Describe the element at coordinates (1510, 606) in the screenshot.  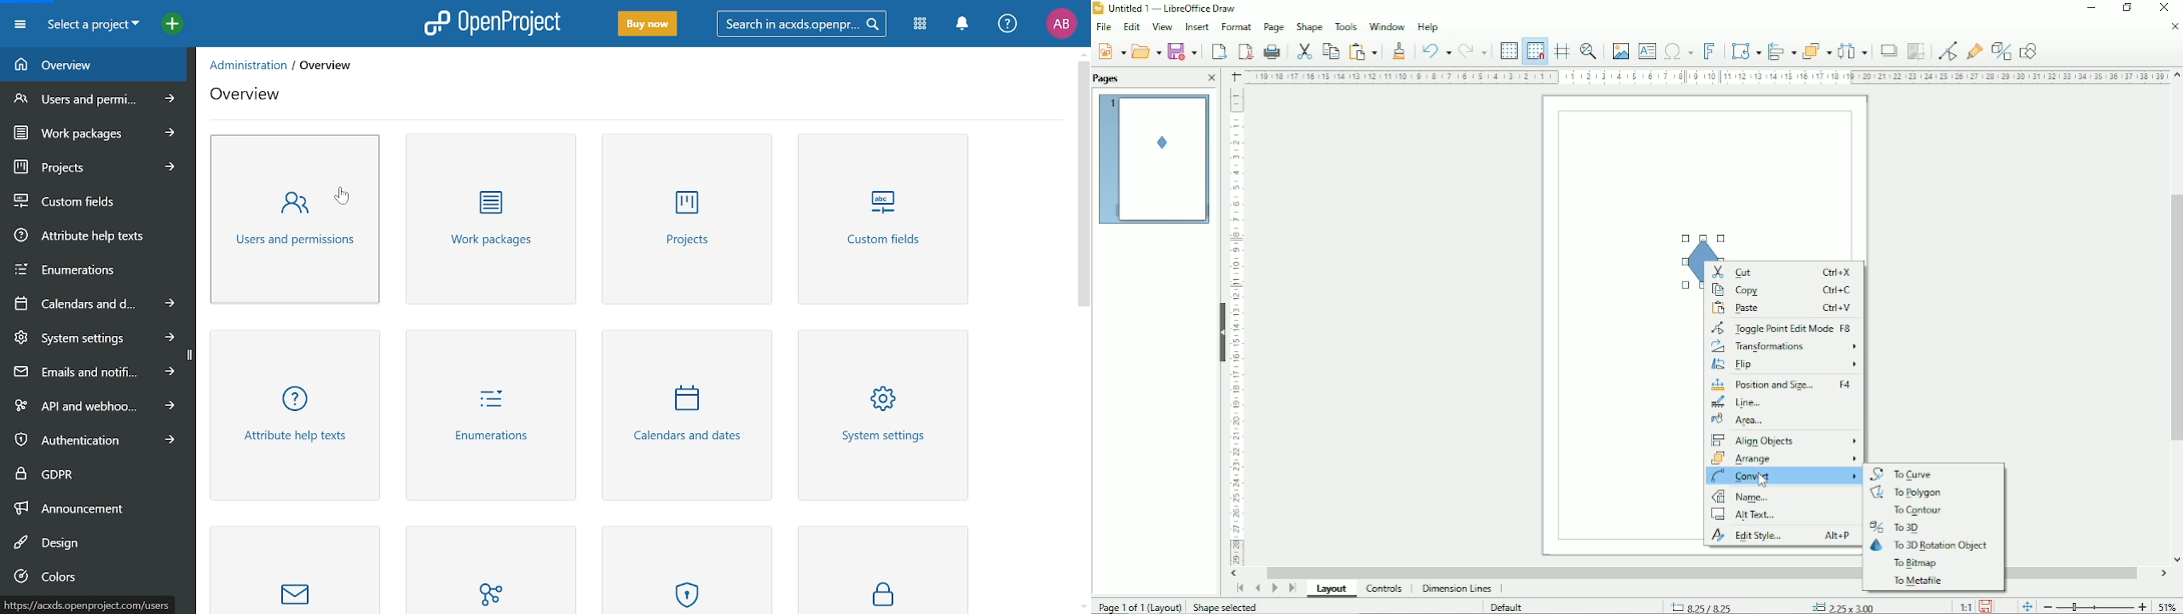
I see `Default` at that location.